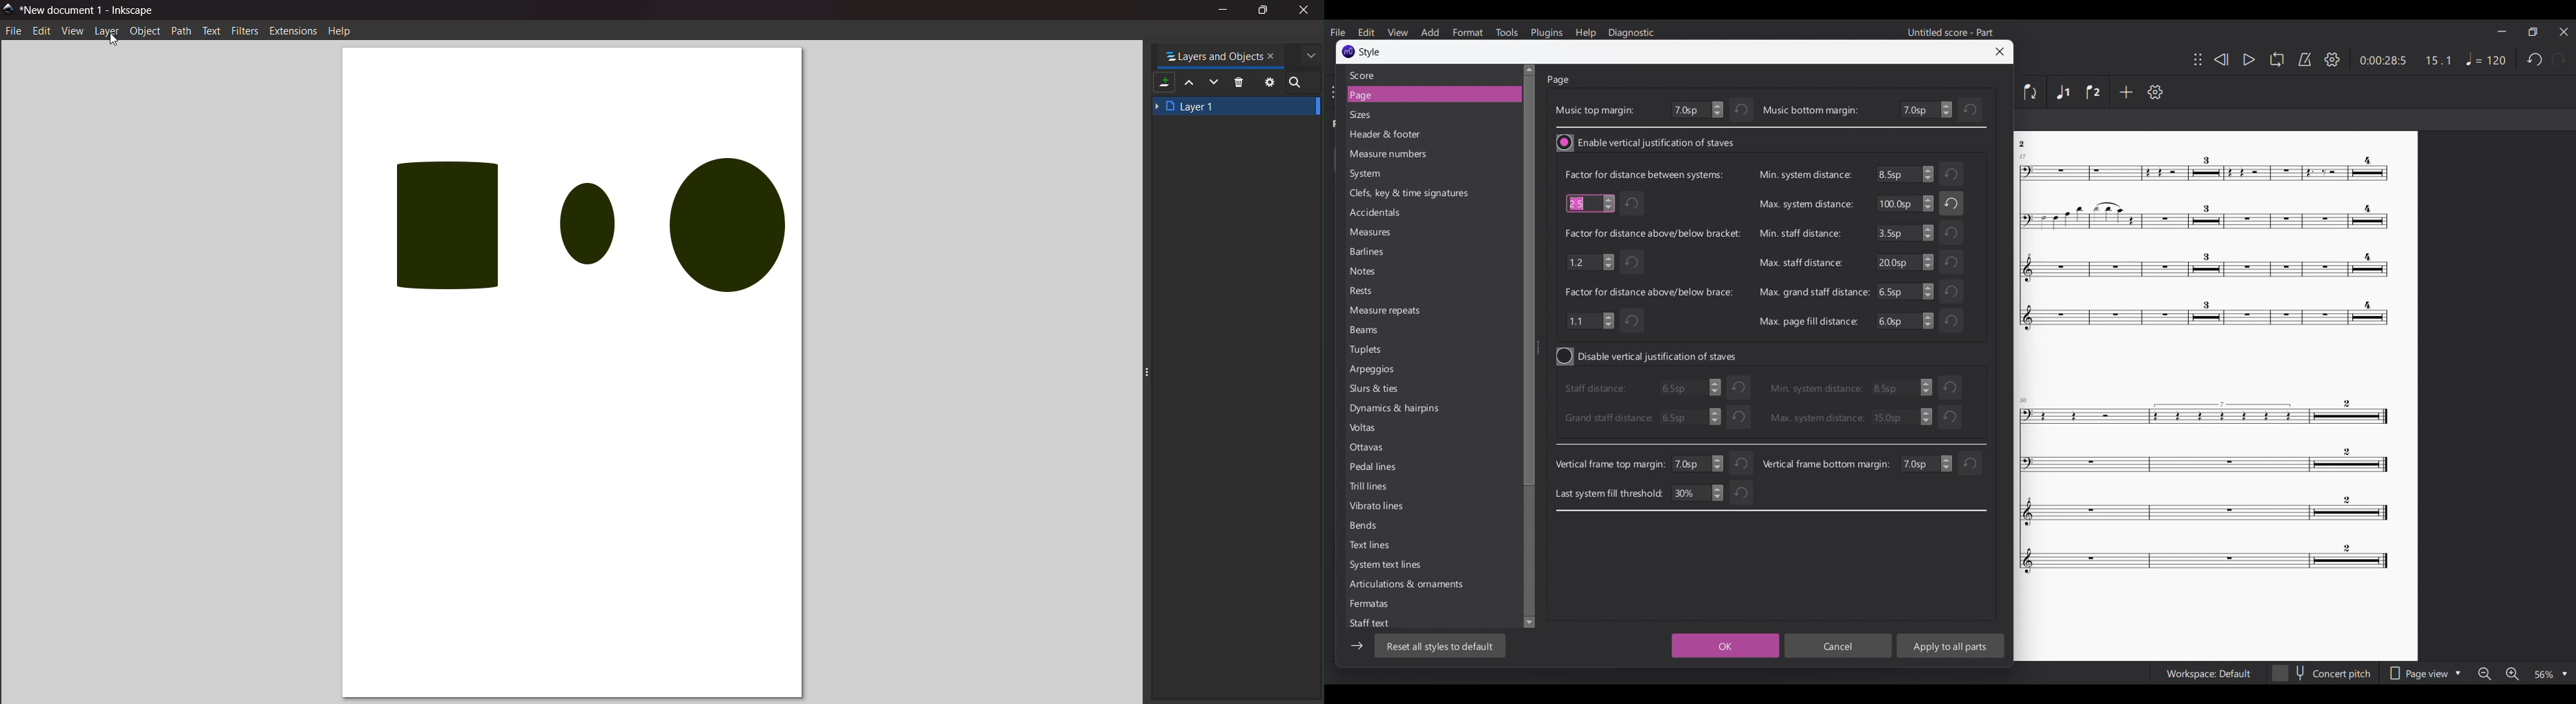 This screenshot has height=728, width=2576. Describe the element at coordinates (1417, 214) in the screenshot. I see `Accidentals` at that location.